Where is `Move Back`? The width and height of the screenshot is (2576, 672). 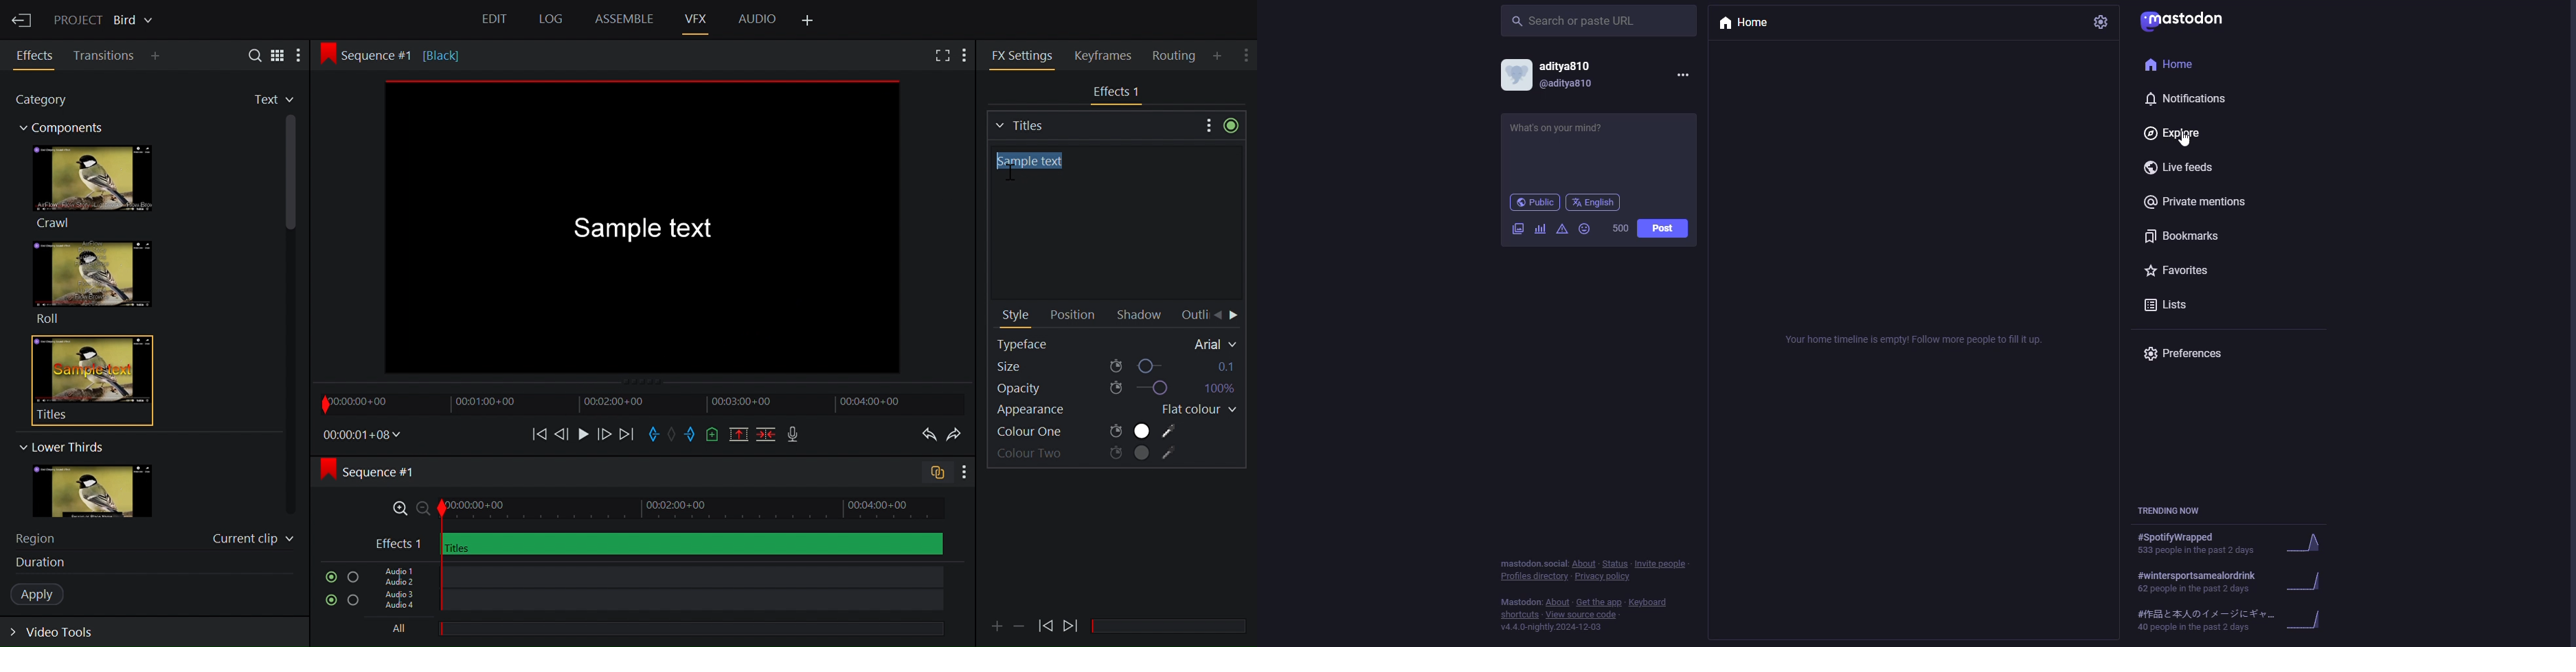
Move Back is located at coordinates (1218, 316).